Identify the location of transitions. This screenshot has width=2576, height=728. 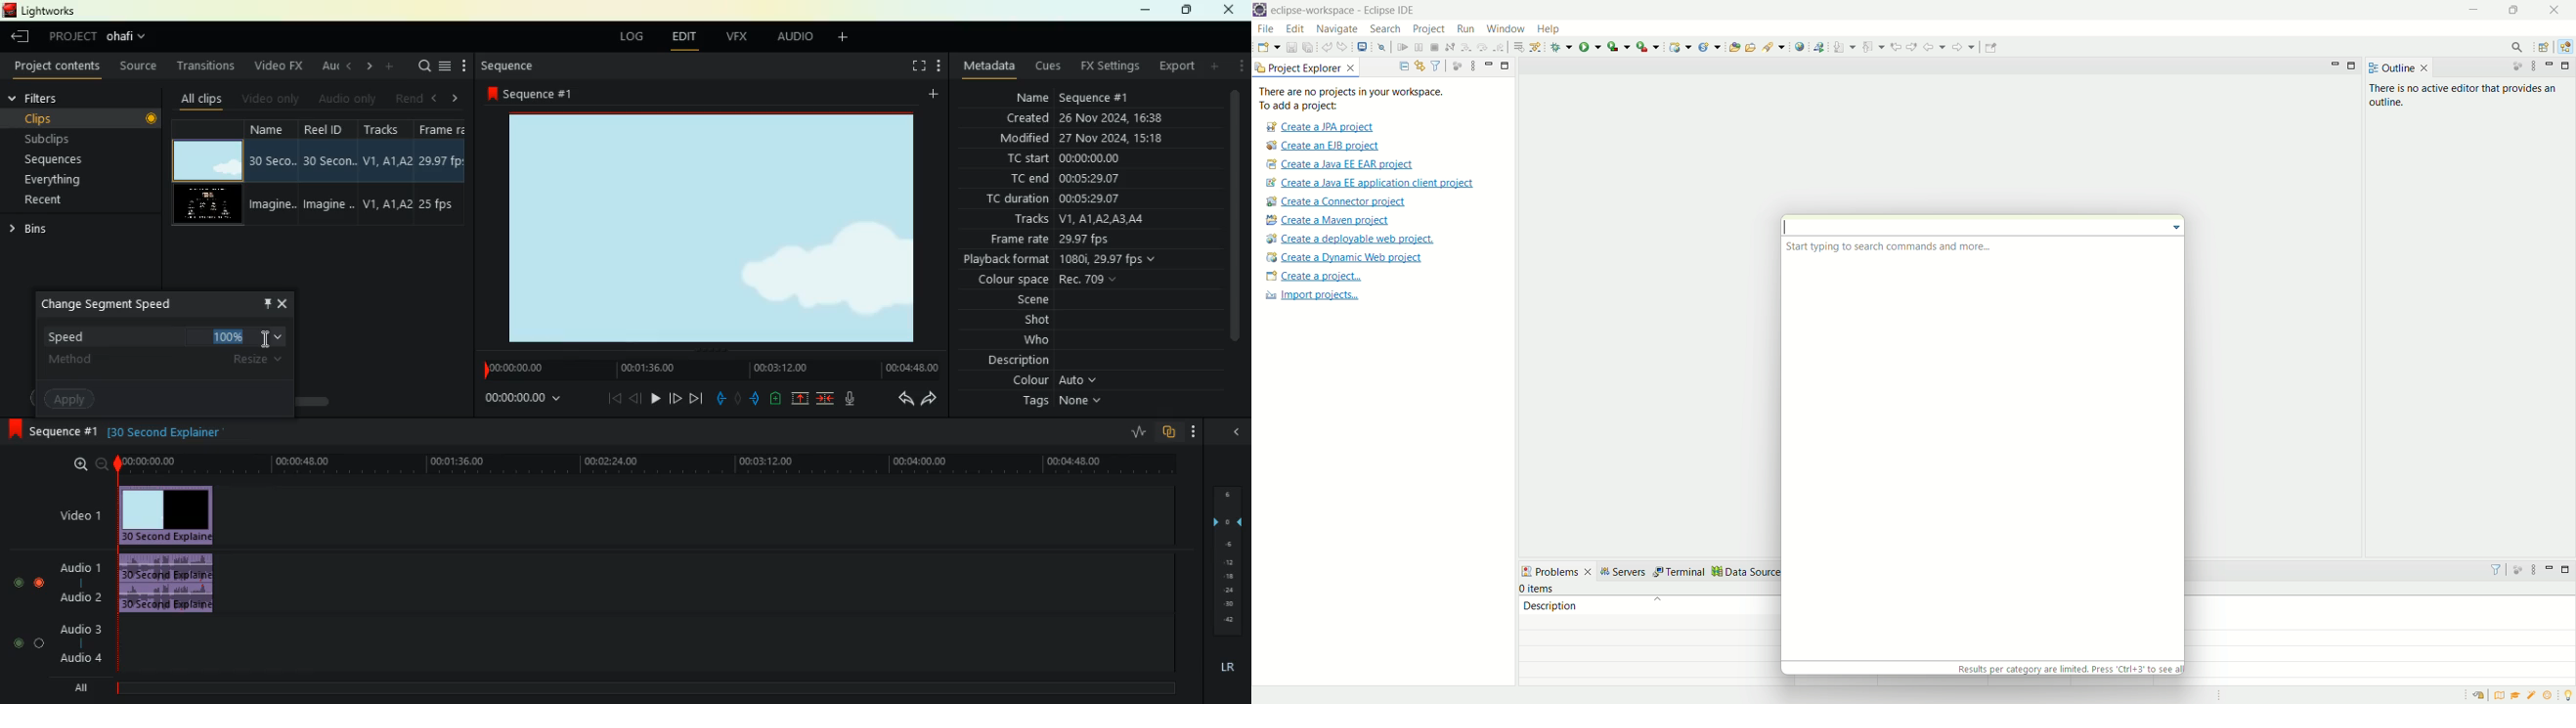
(208, 67).